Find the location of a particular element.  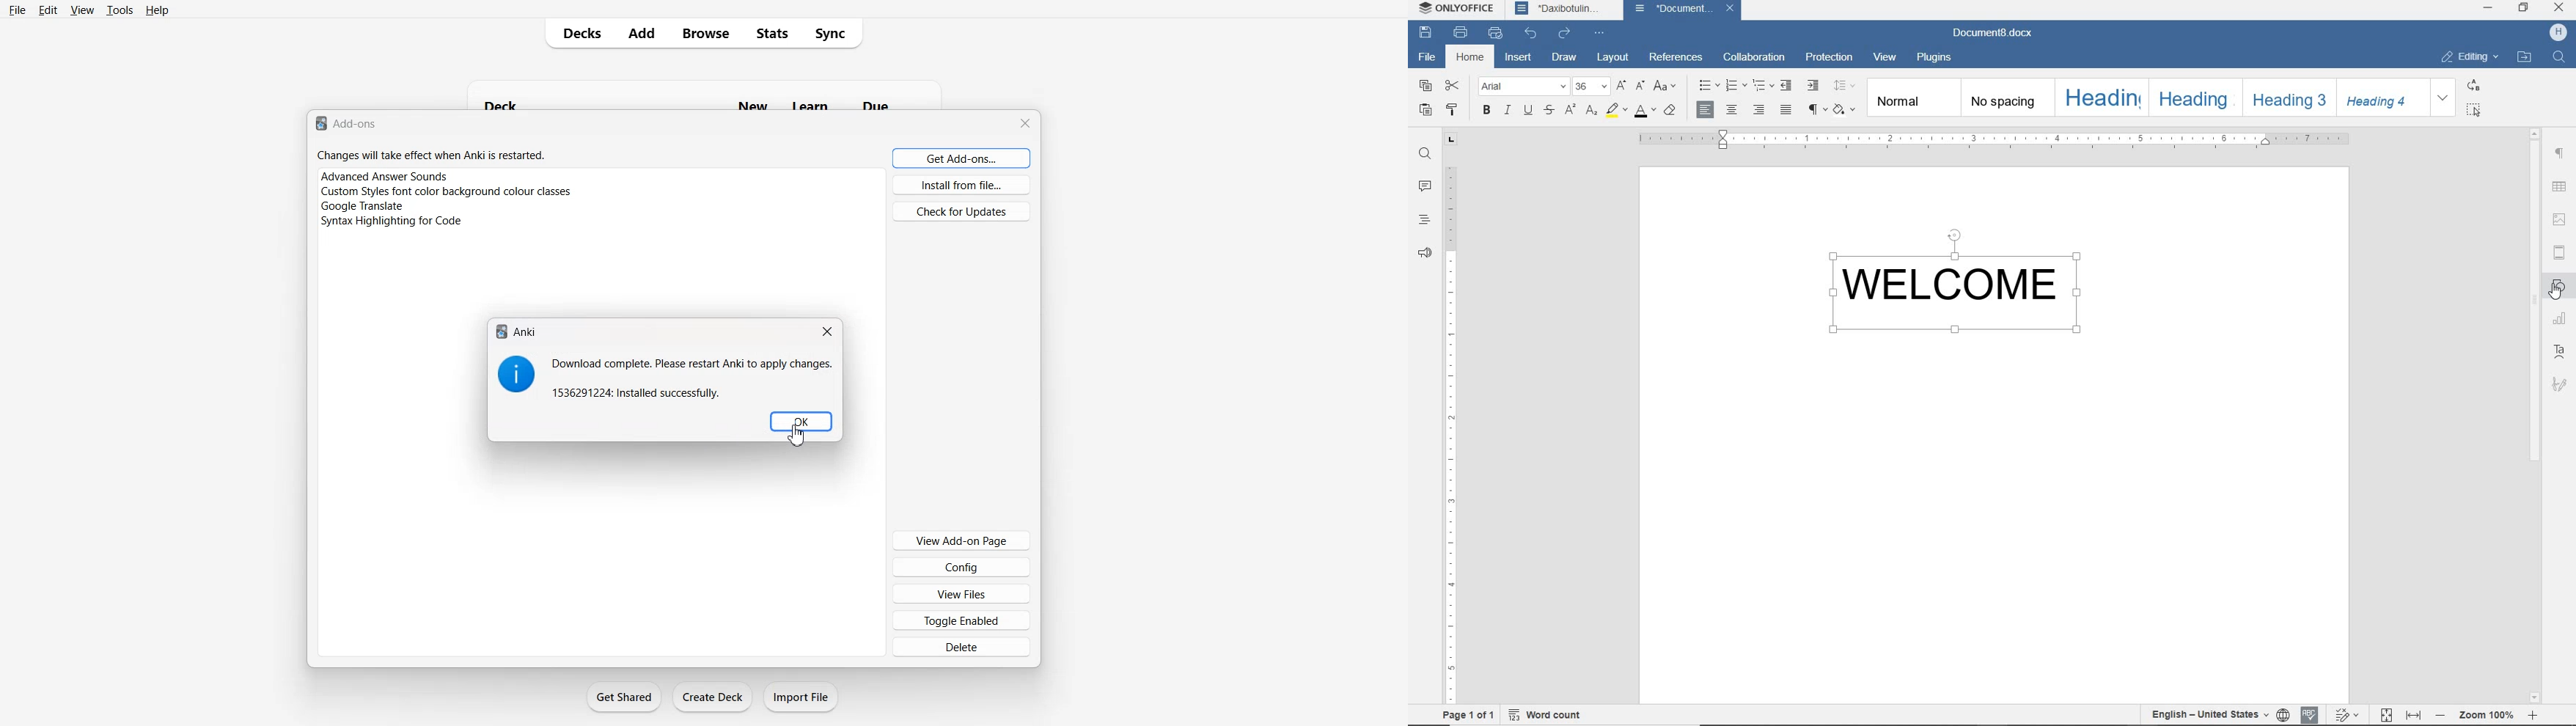

Toggle Enabled is located at coordinates (961, 620).